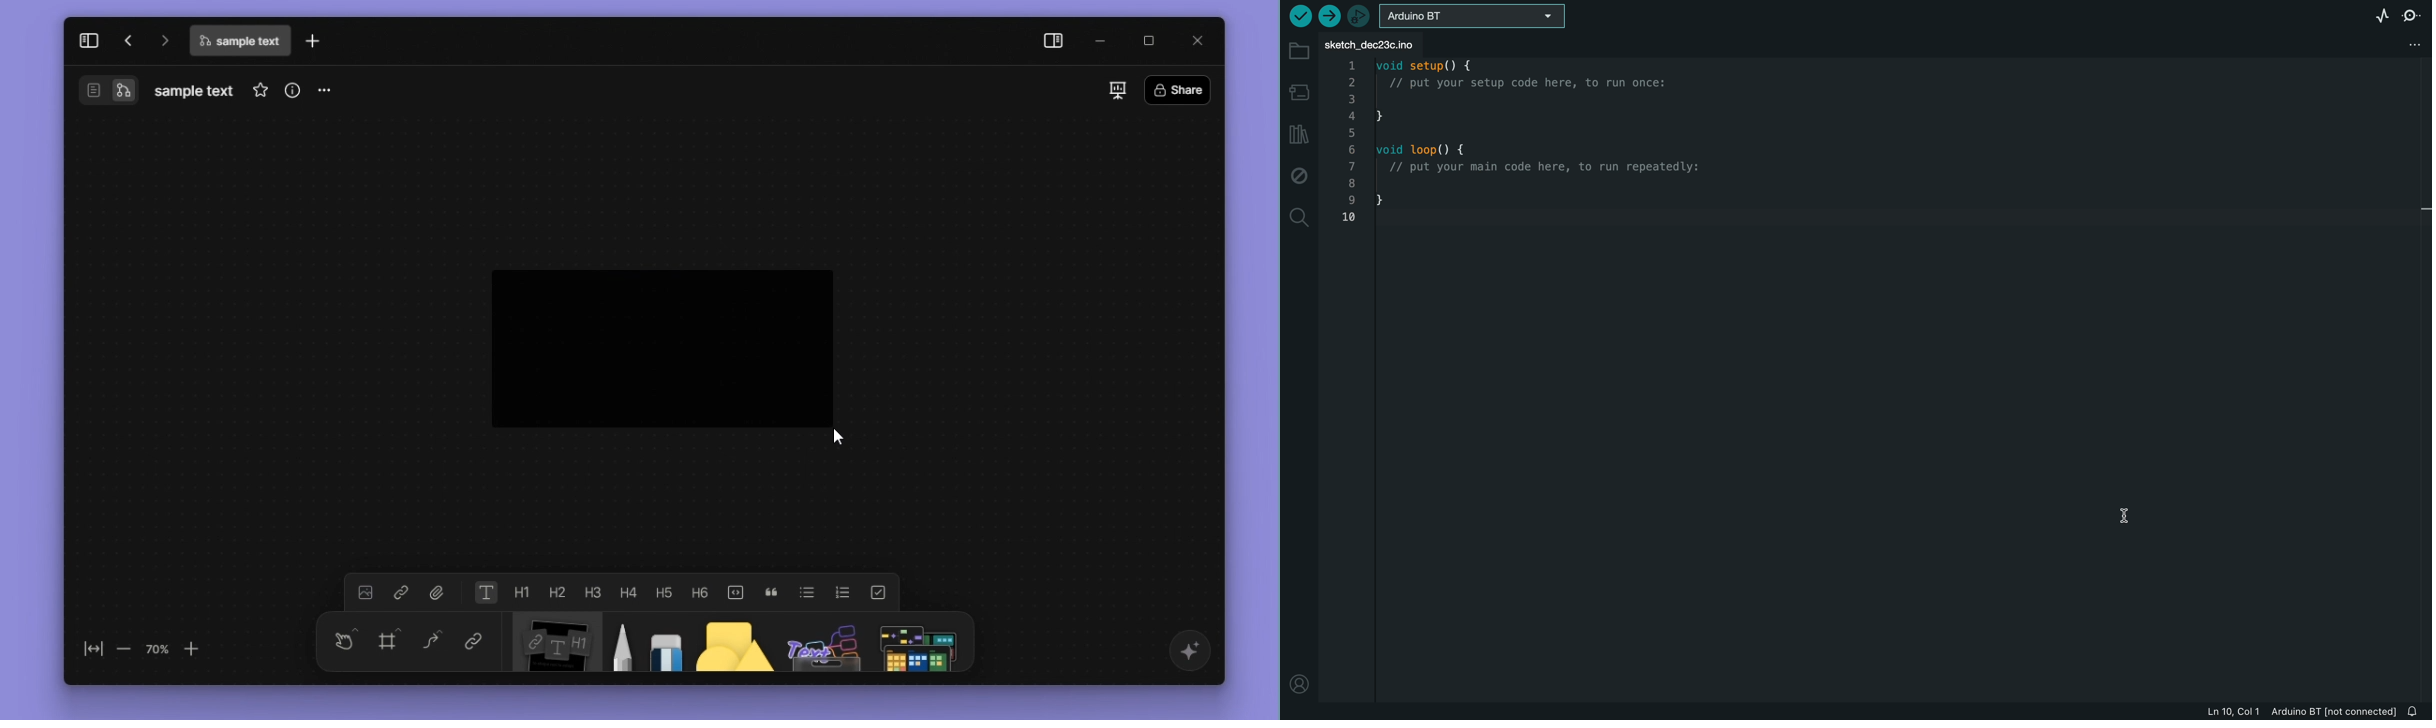  I want to click on eraser, so click(662, 643).